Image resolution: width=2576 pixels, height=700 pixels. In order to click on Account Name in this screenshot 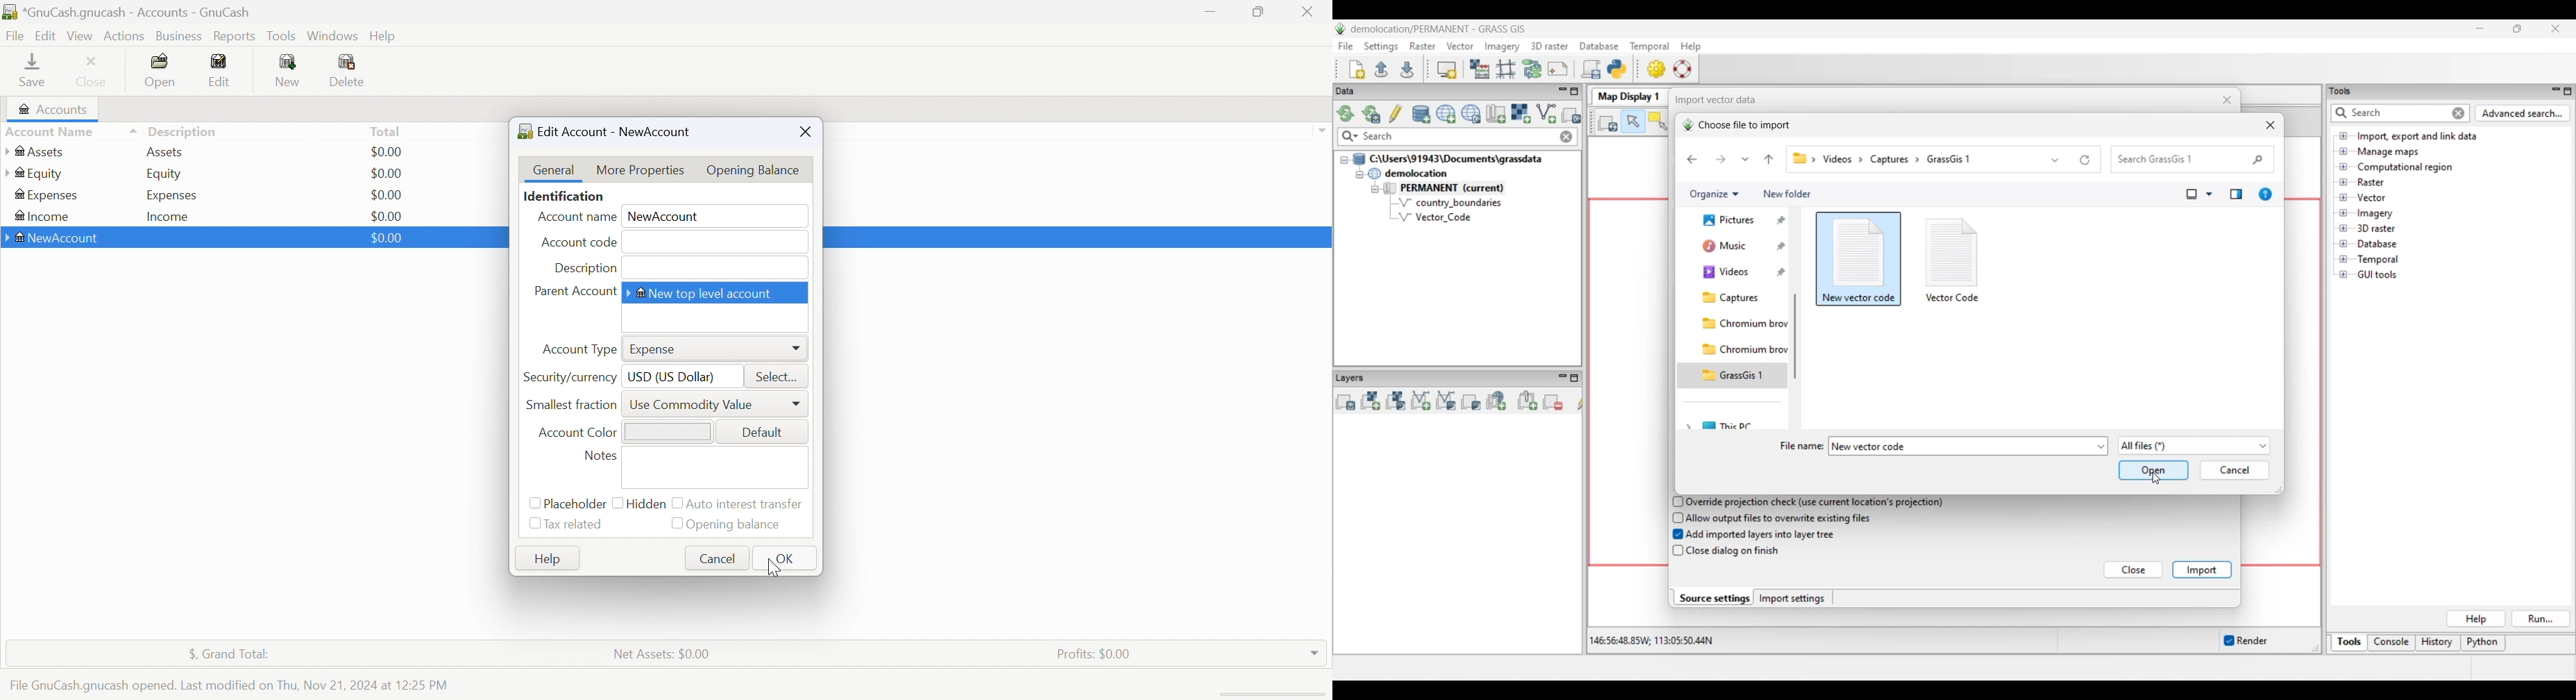, I will do `click(70, 133)`.